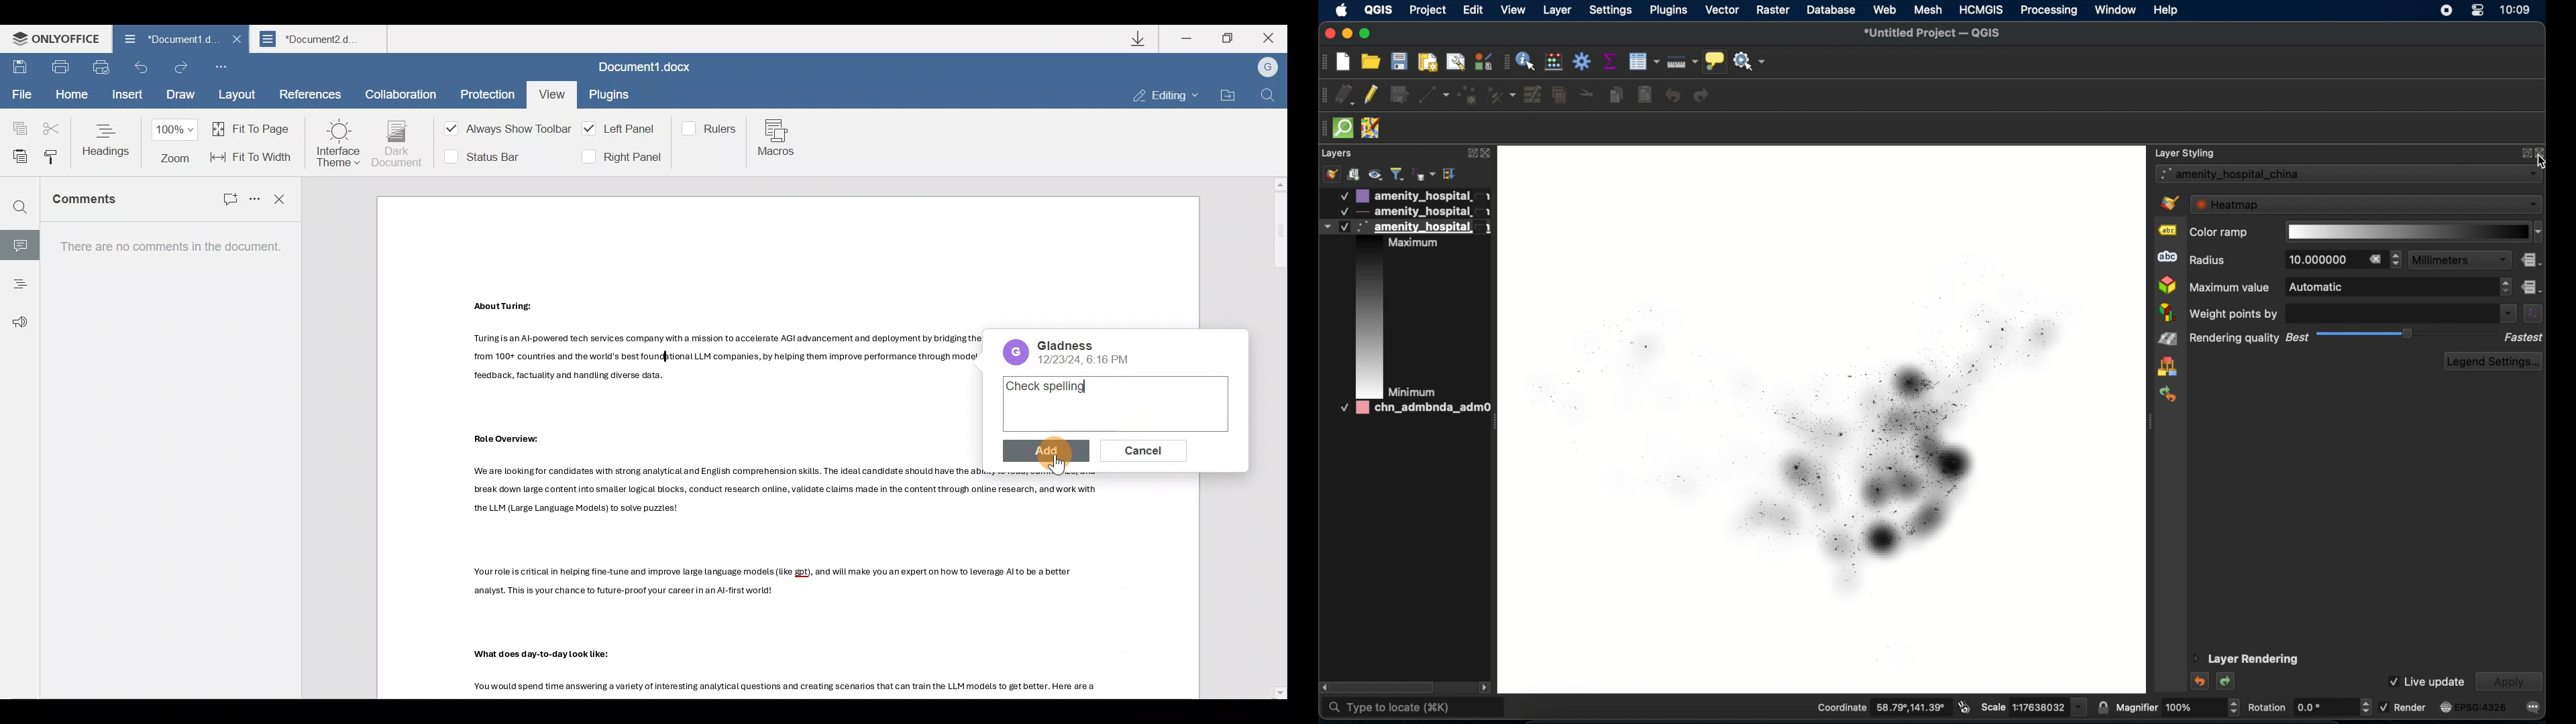 The height and width of the screenshot is (728, 2576). Describe the element at coordinates (252, 198) in the screenshot. I see `Sort and more` at that location.